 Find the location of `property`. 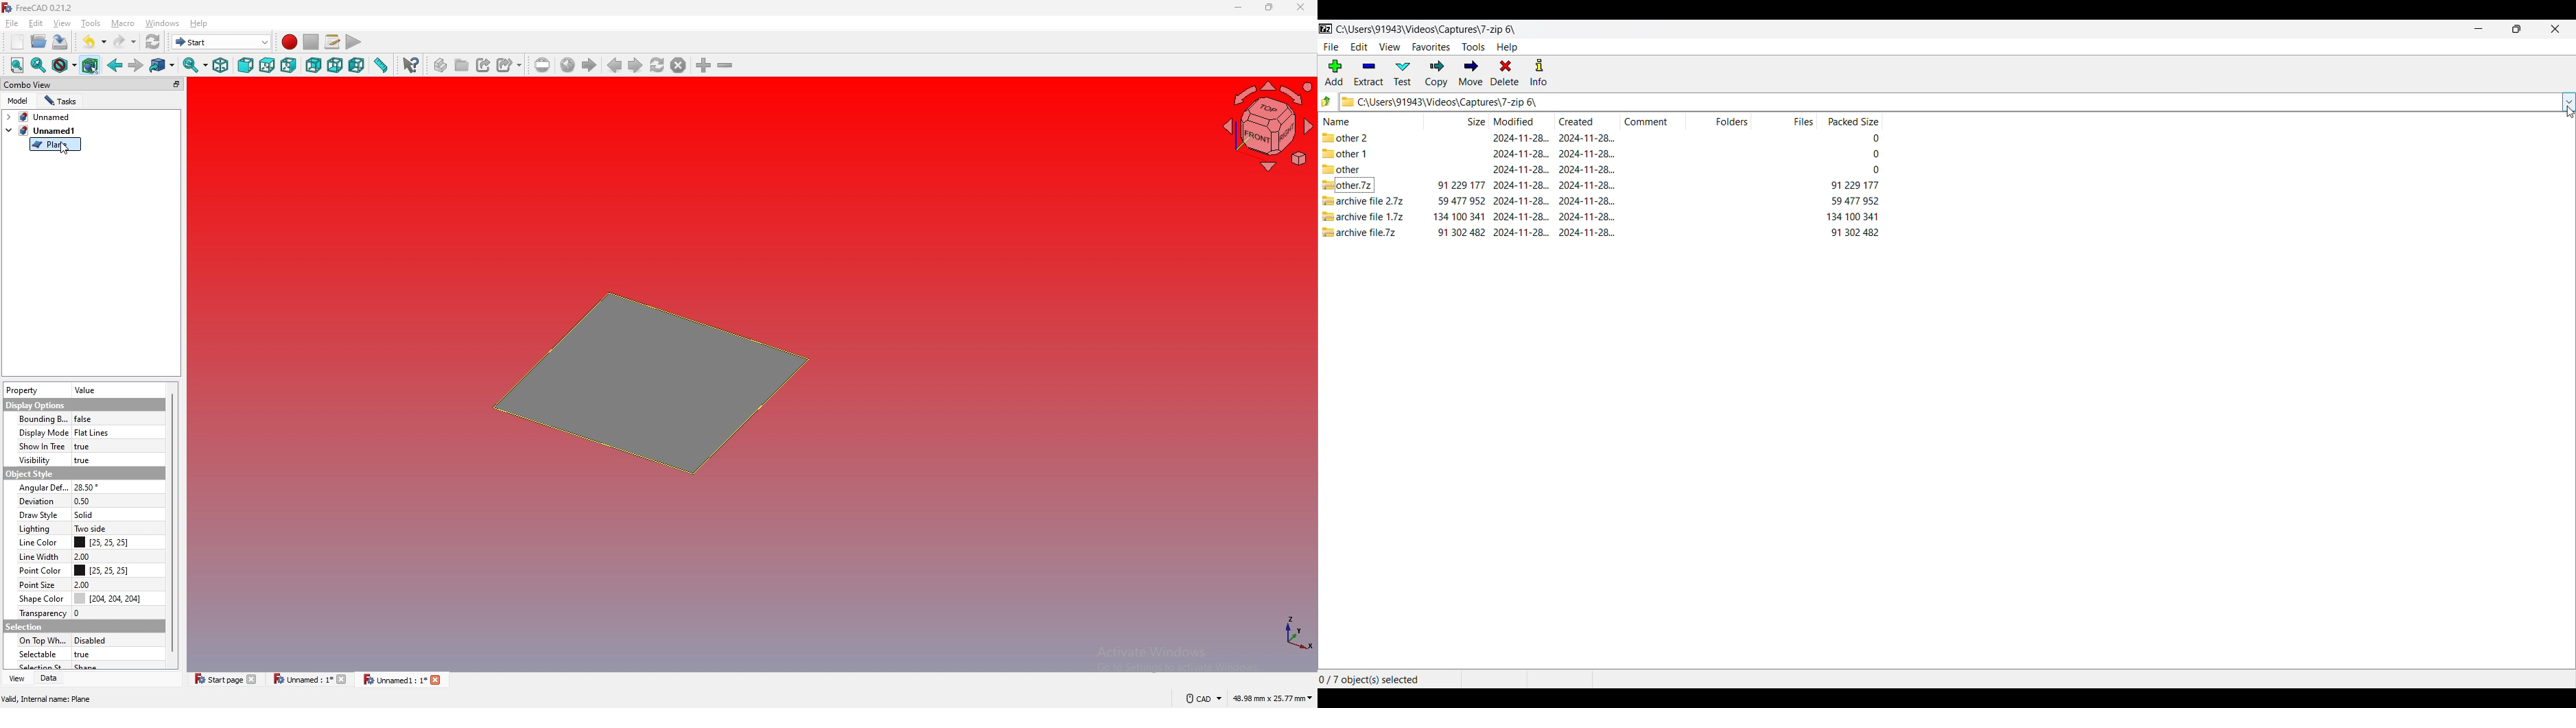

property is located at coordinates (22, 390).